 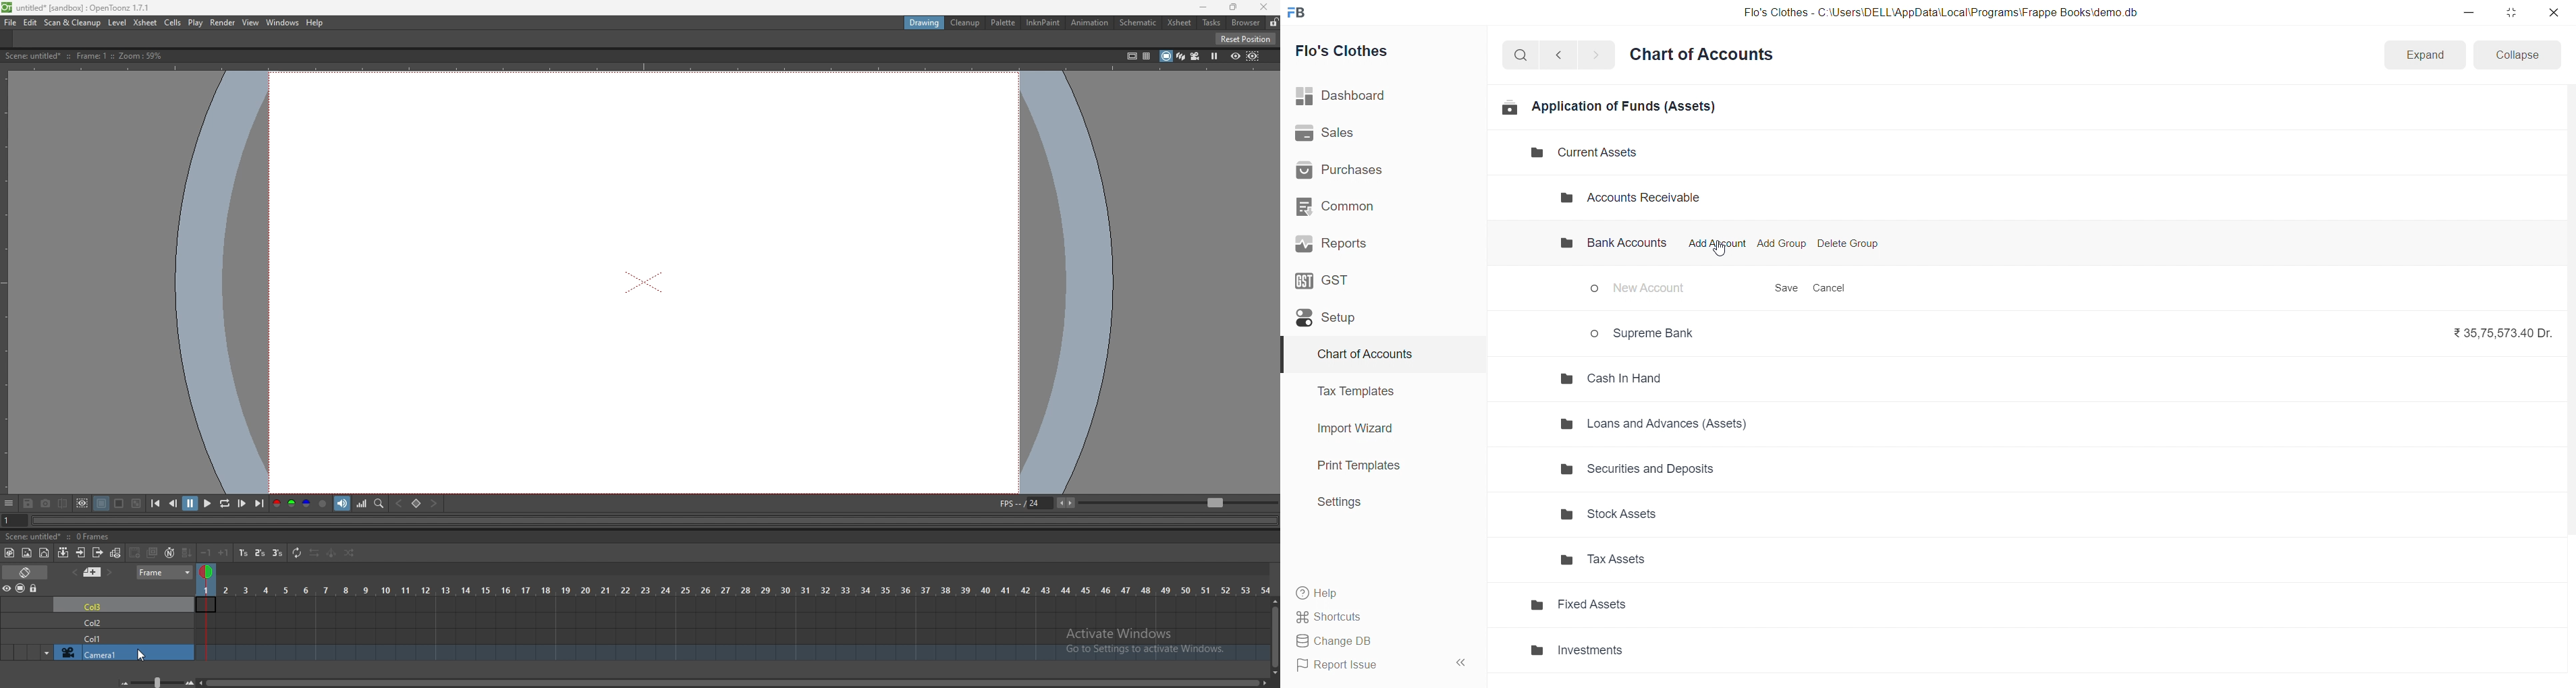 What do you see at coordinates (1666, 515) in the screenshot?
I see `Stock Assets` at bounding box center [1666, 515].